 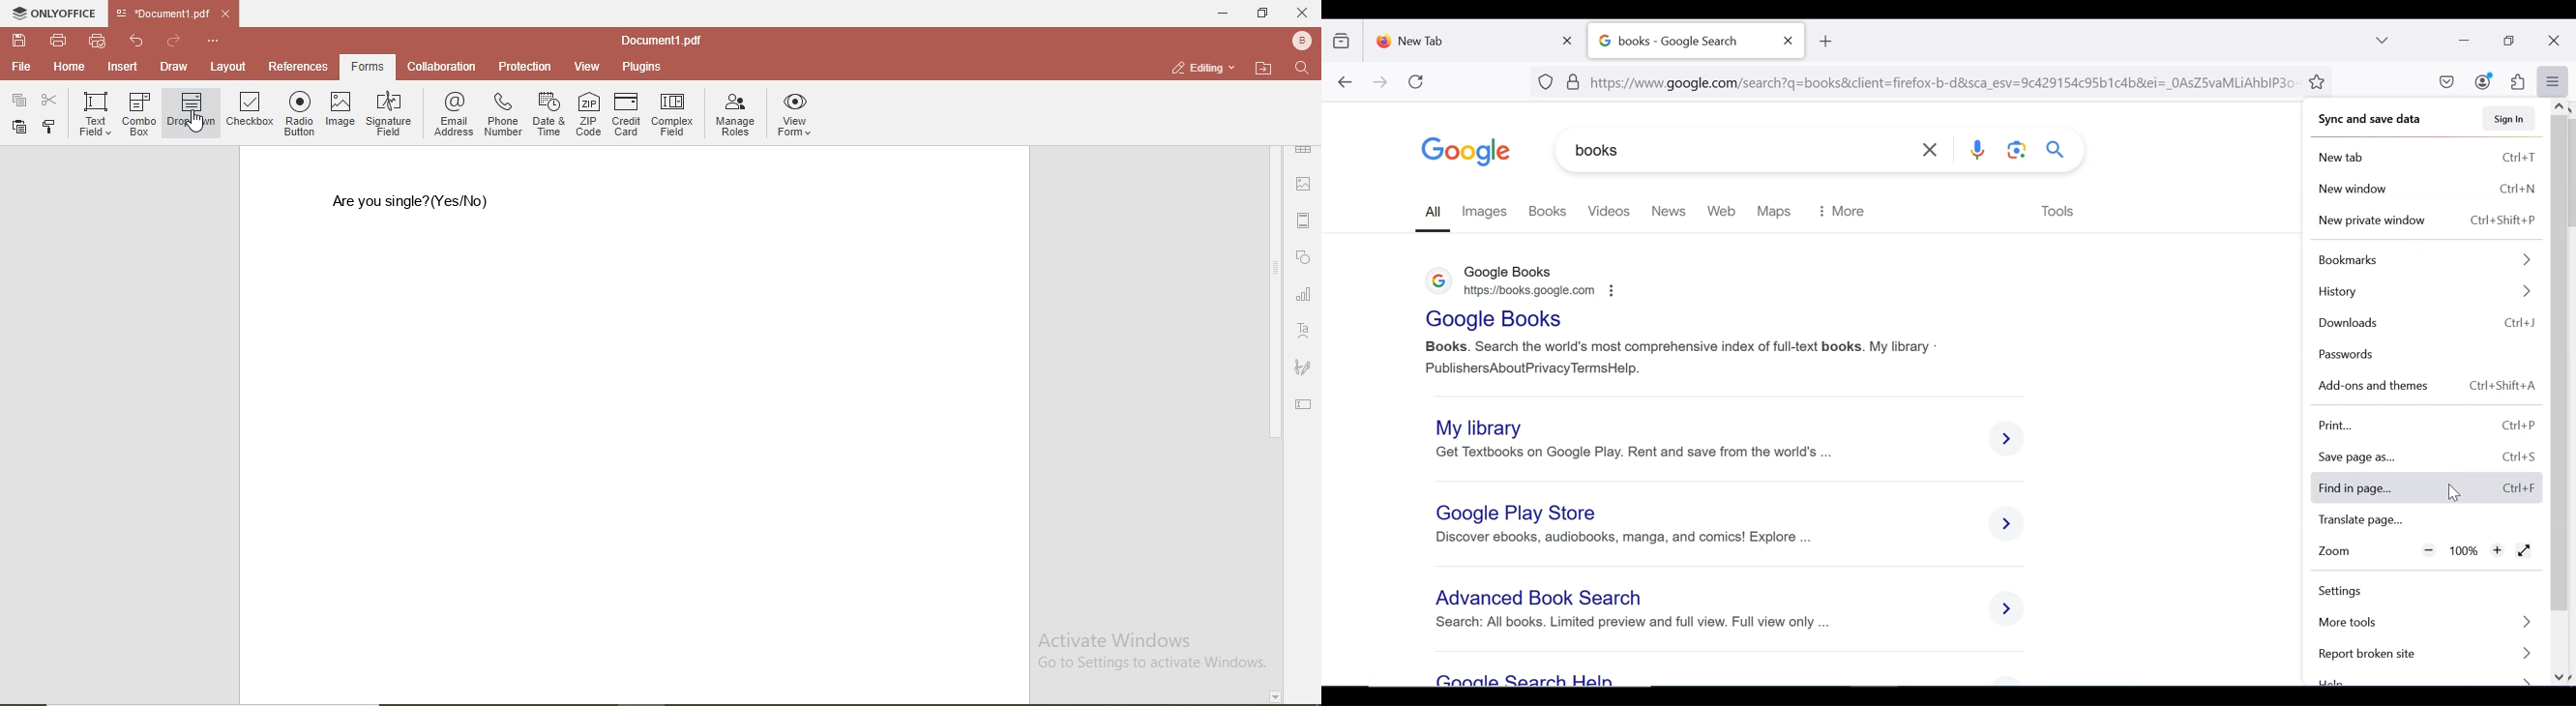 I want to click on document, so click(x=659, y=40).